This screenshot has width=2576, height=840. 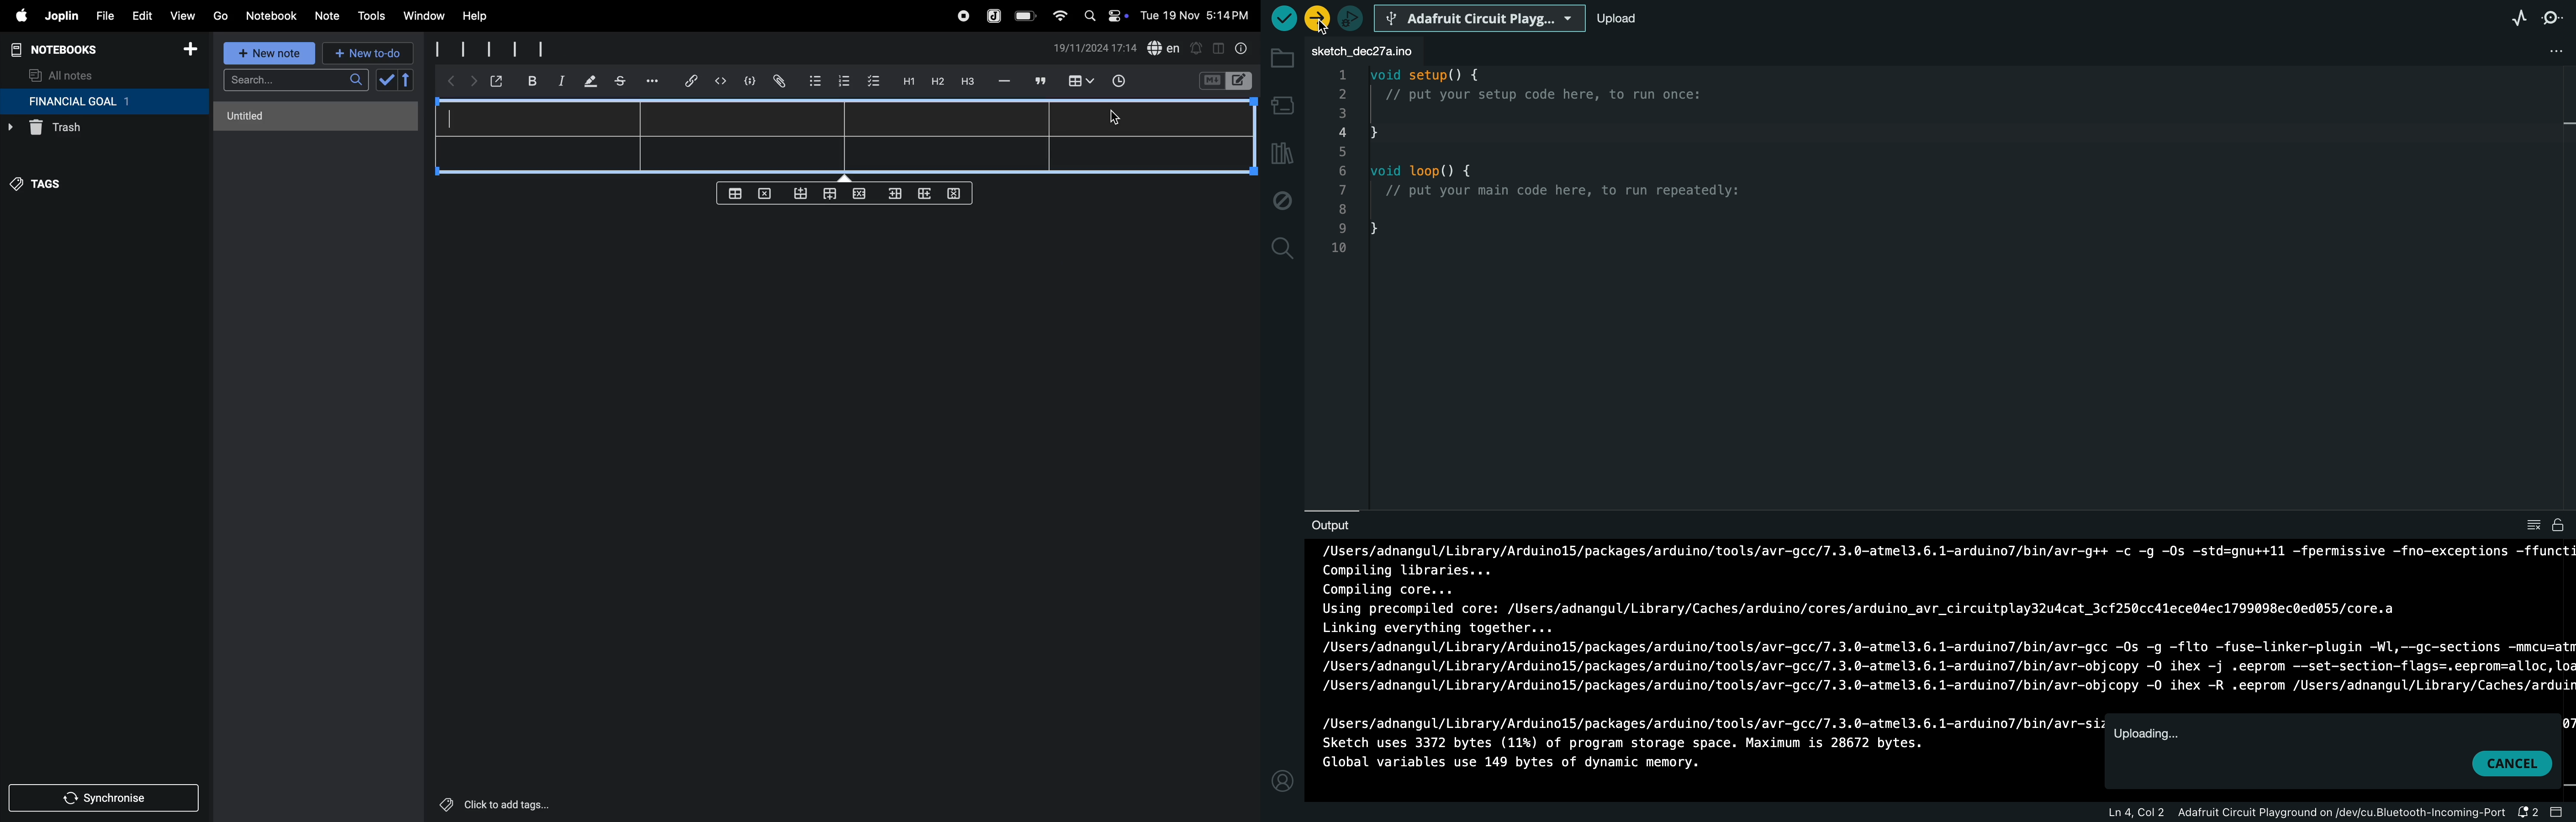 I want to click on joplin, so click(x=995, y=15).